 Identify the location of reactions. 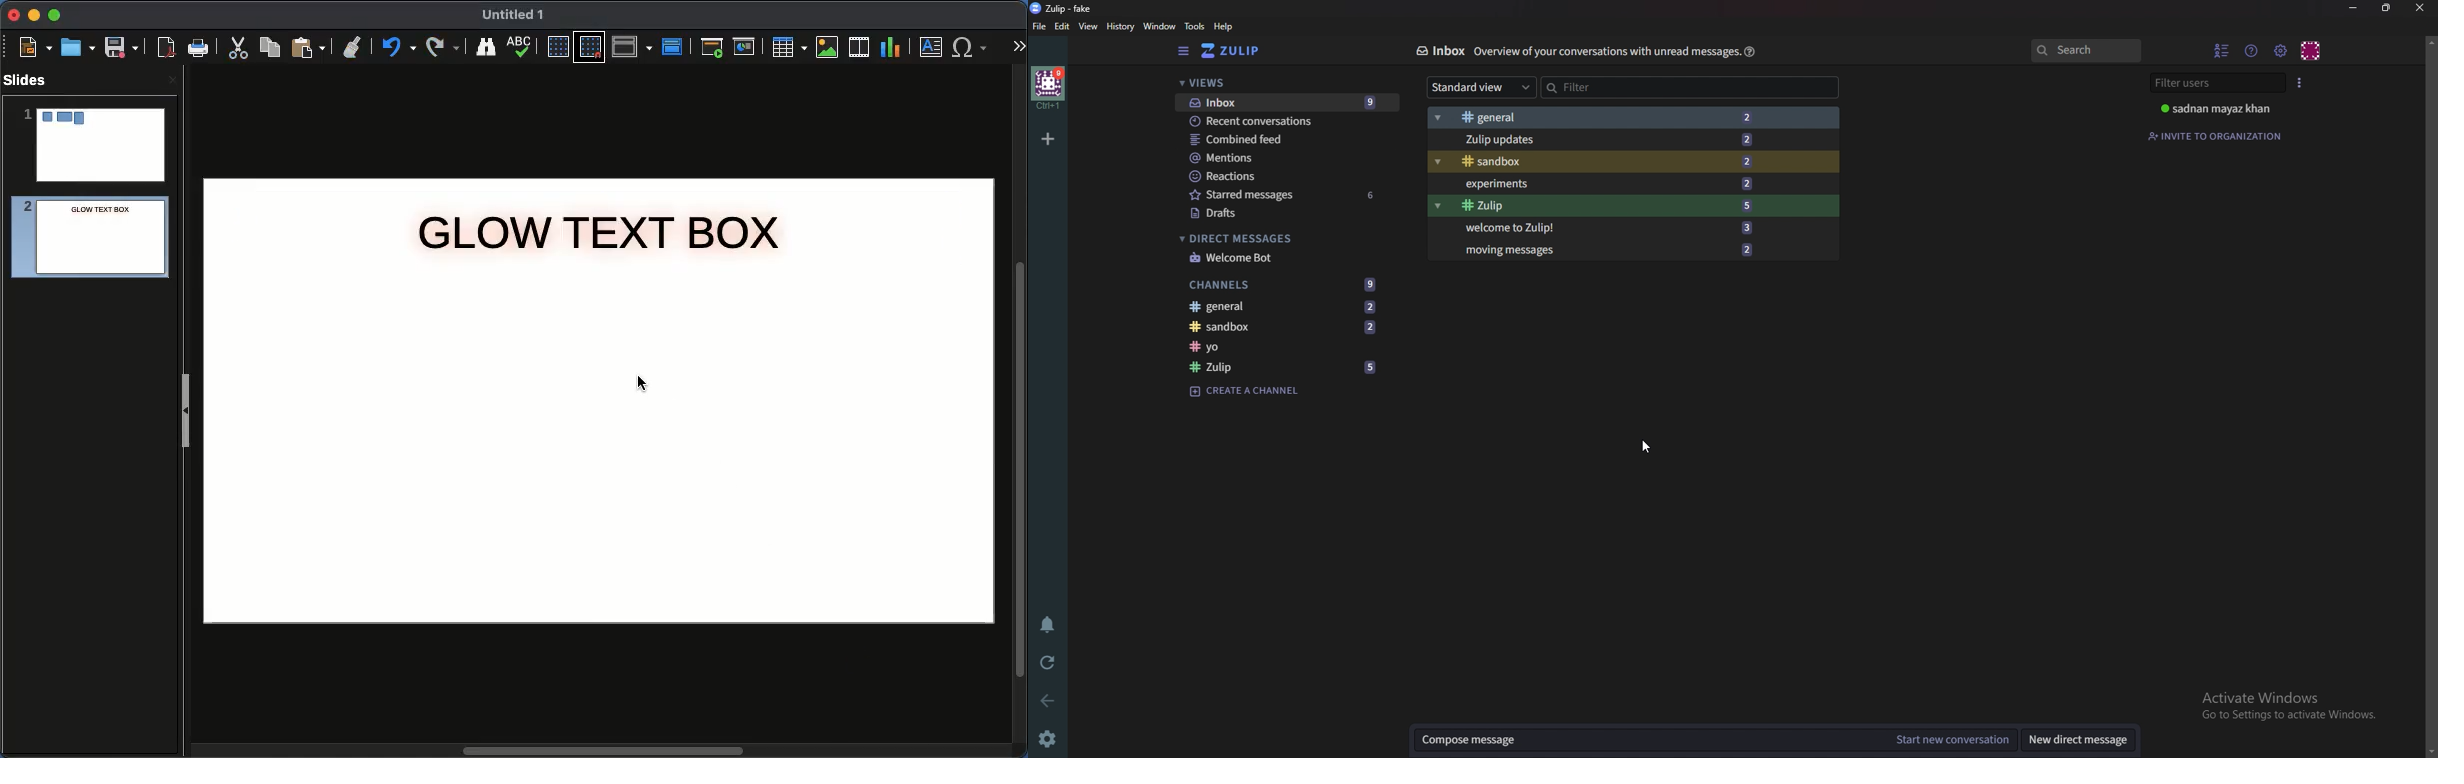
(1278, 176).